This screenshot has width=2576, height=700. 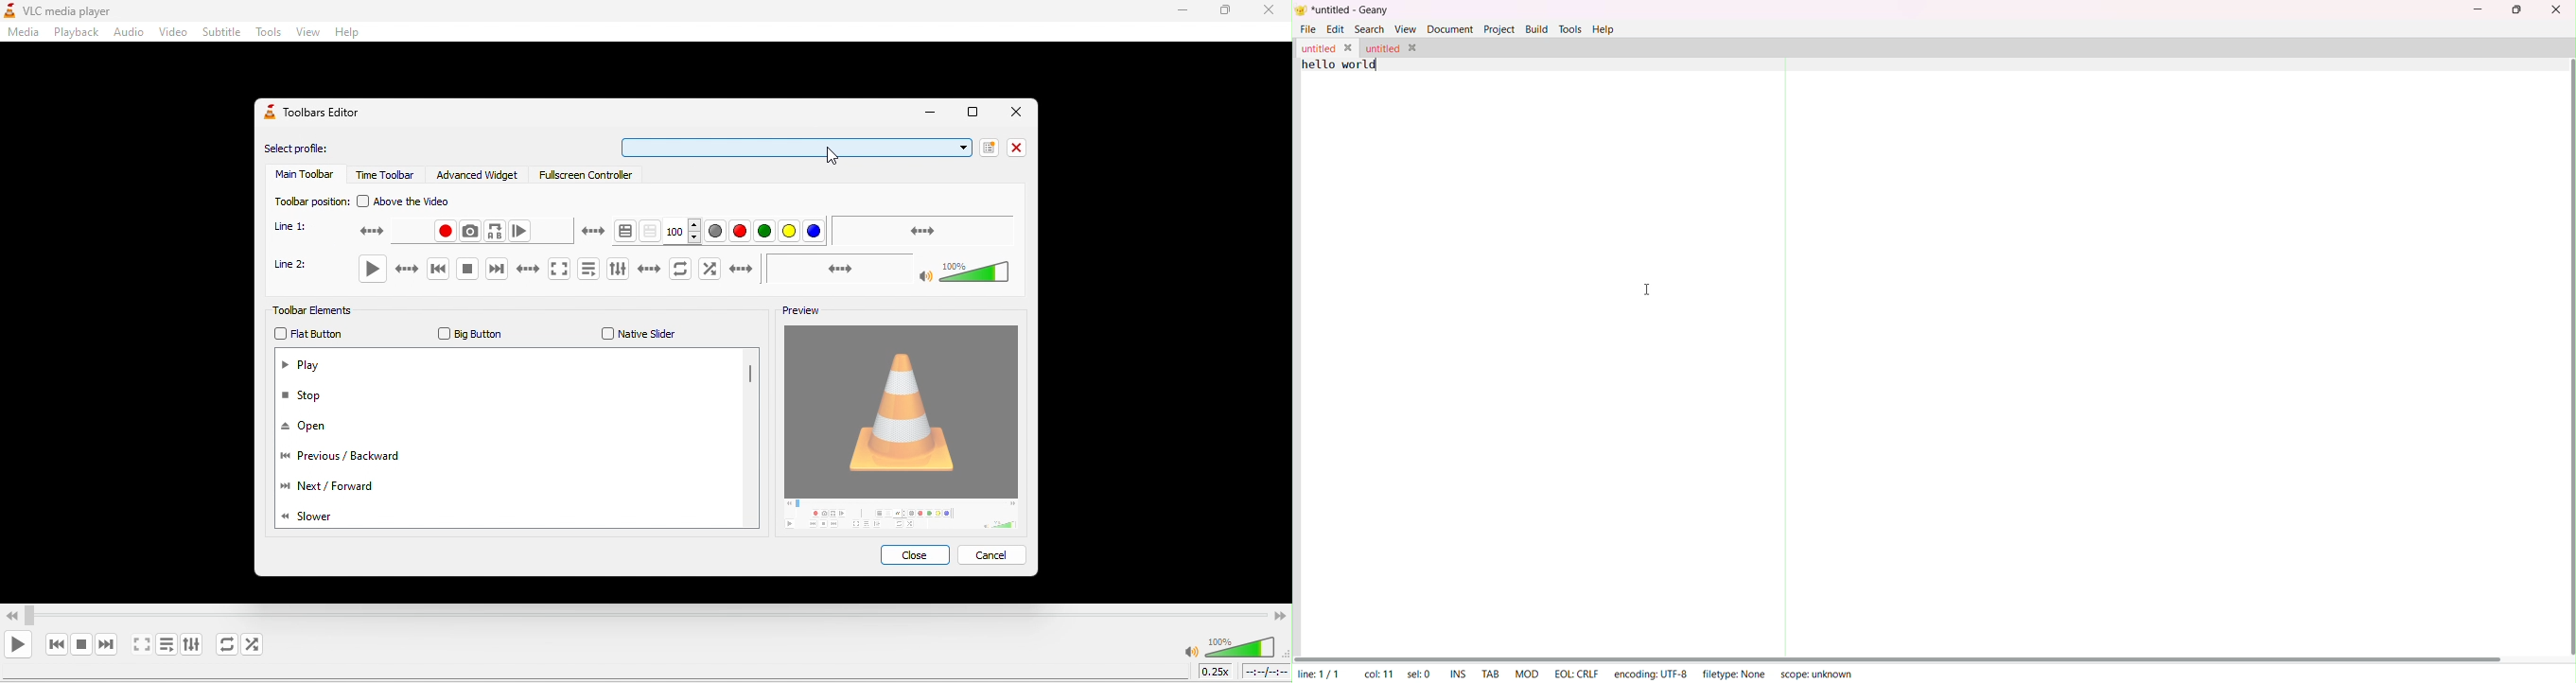 What do you see at coordinates (1818, 674) in the screenshot?
I see `scope: unknown` at bounding box center [1818, 674].